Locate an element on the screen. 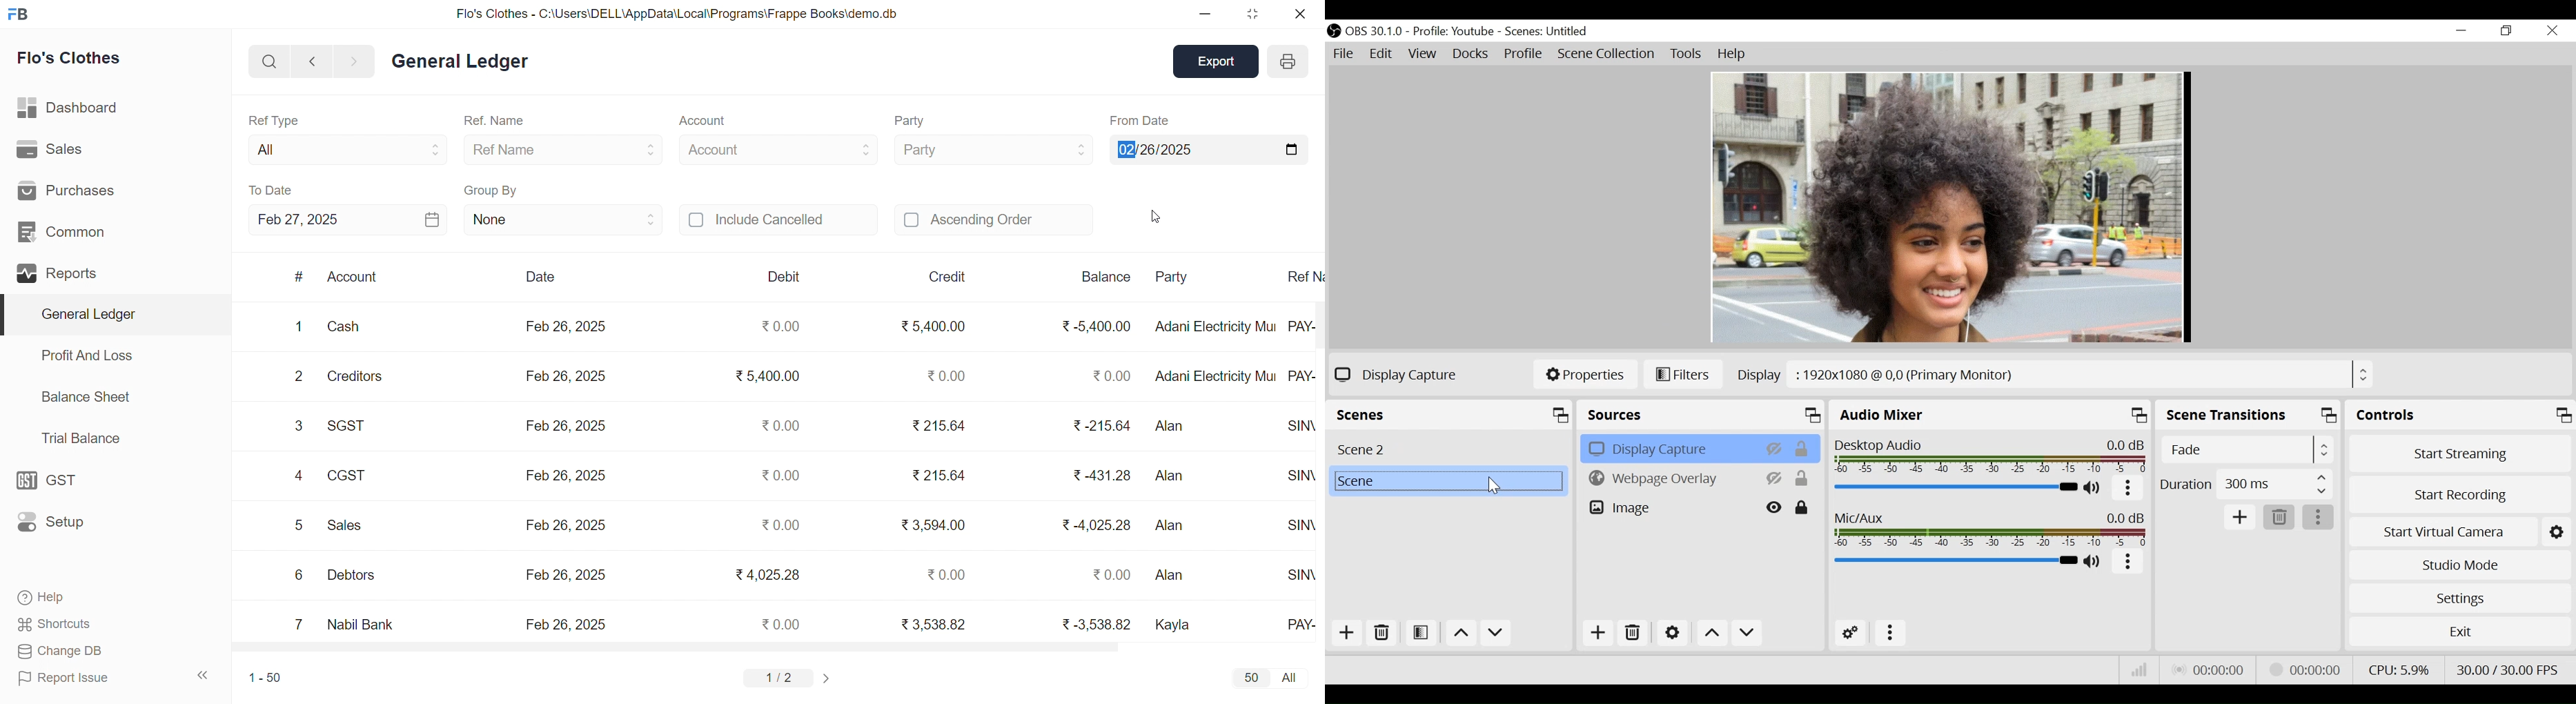 This screenshot has width=2576, height=728. Settings is located at coordinates (1672, 632).